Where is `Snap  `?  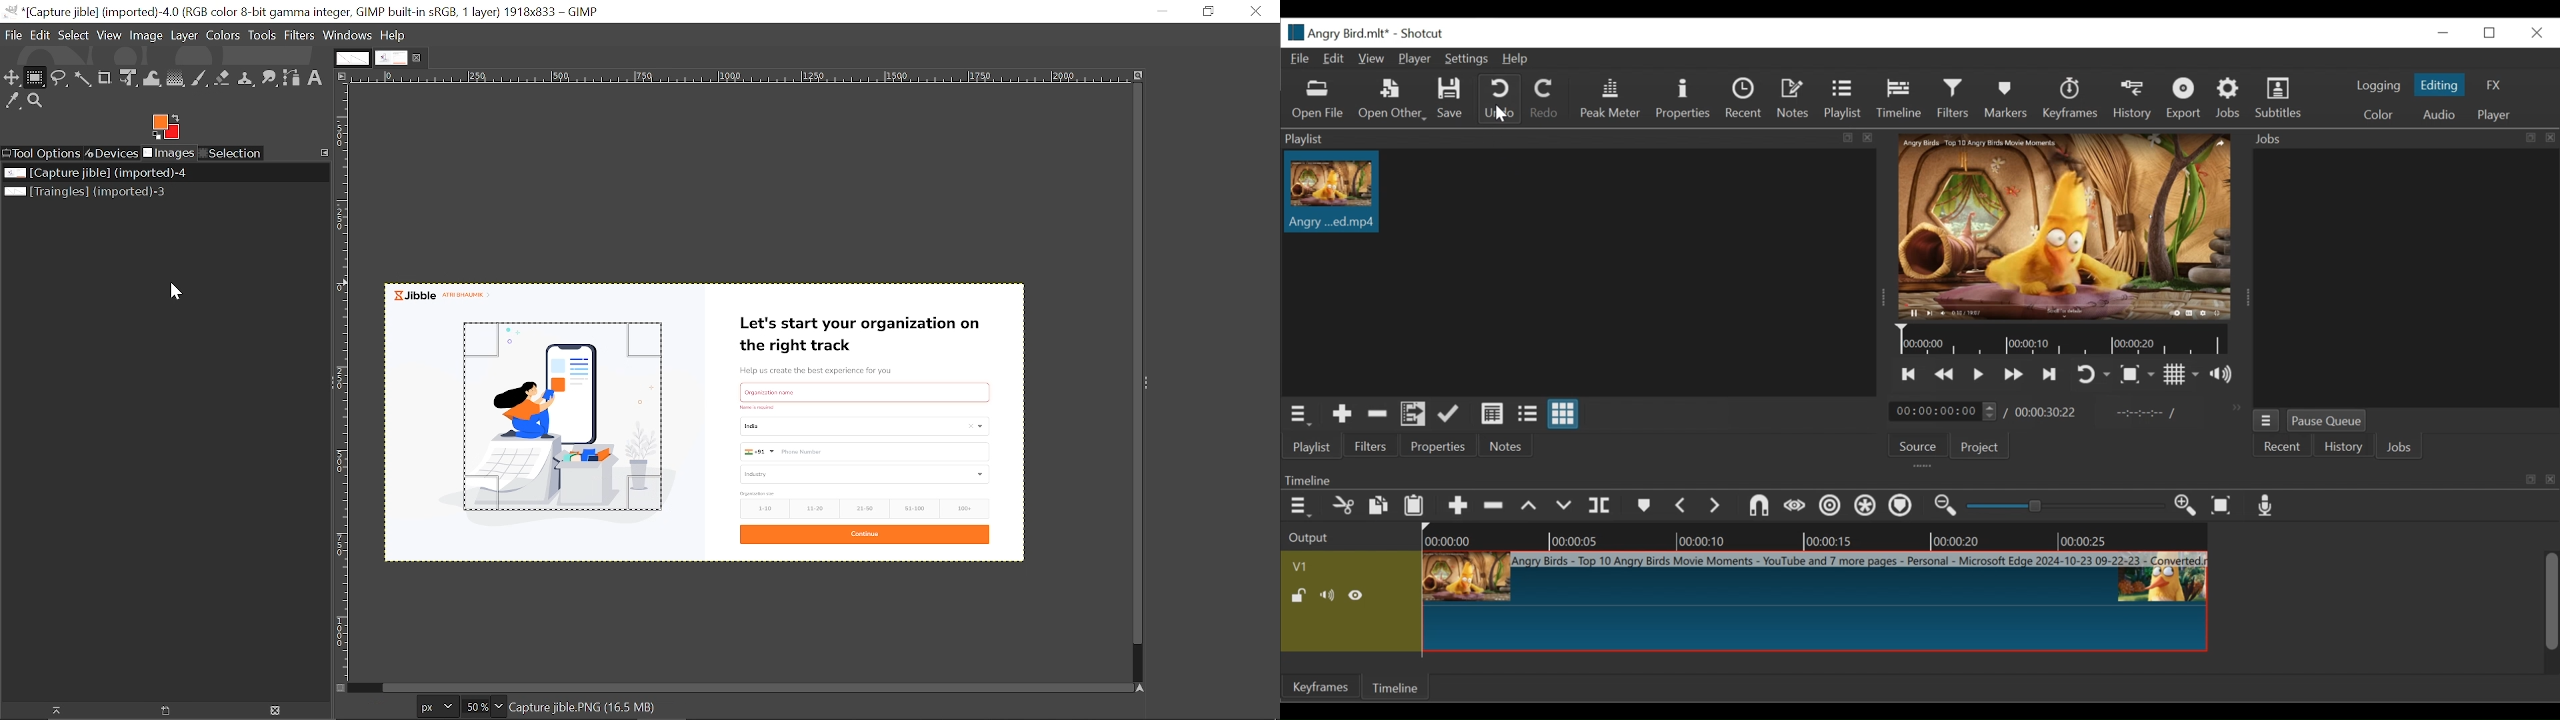 Snap   is located at coordinates (1759, 507).